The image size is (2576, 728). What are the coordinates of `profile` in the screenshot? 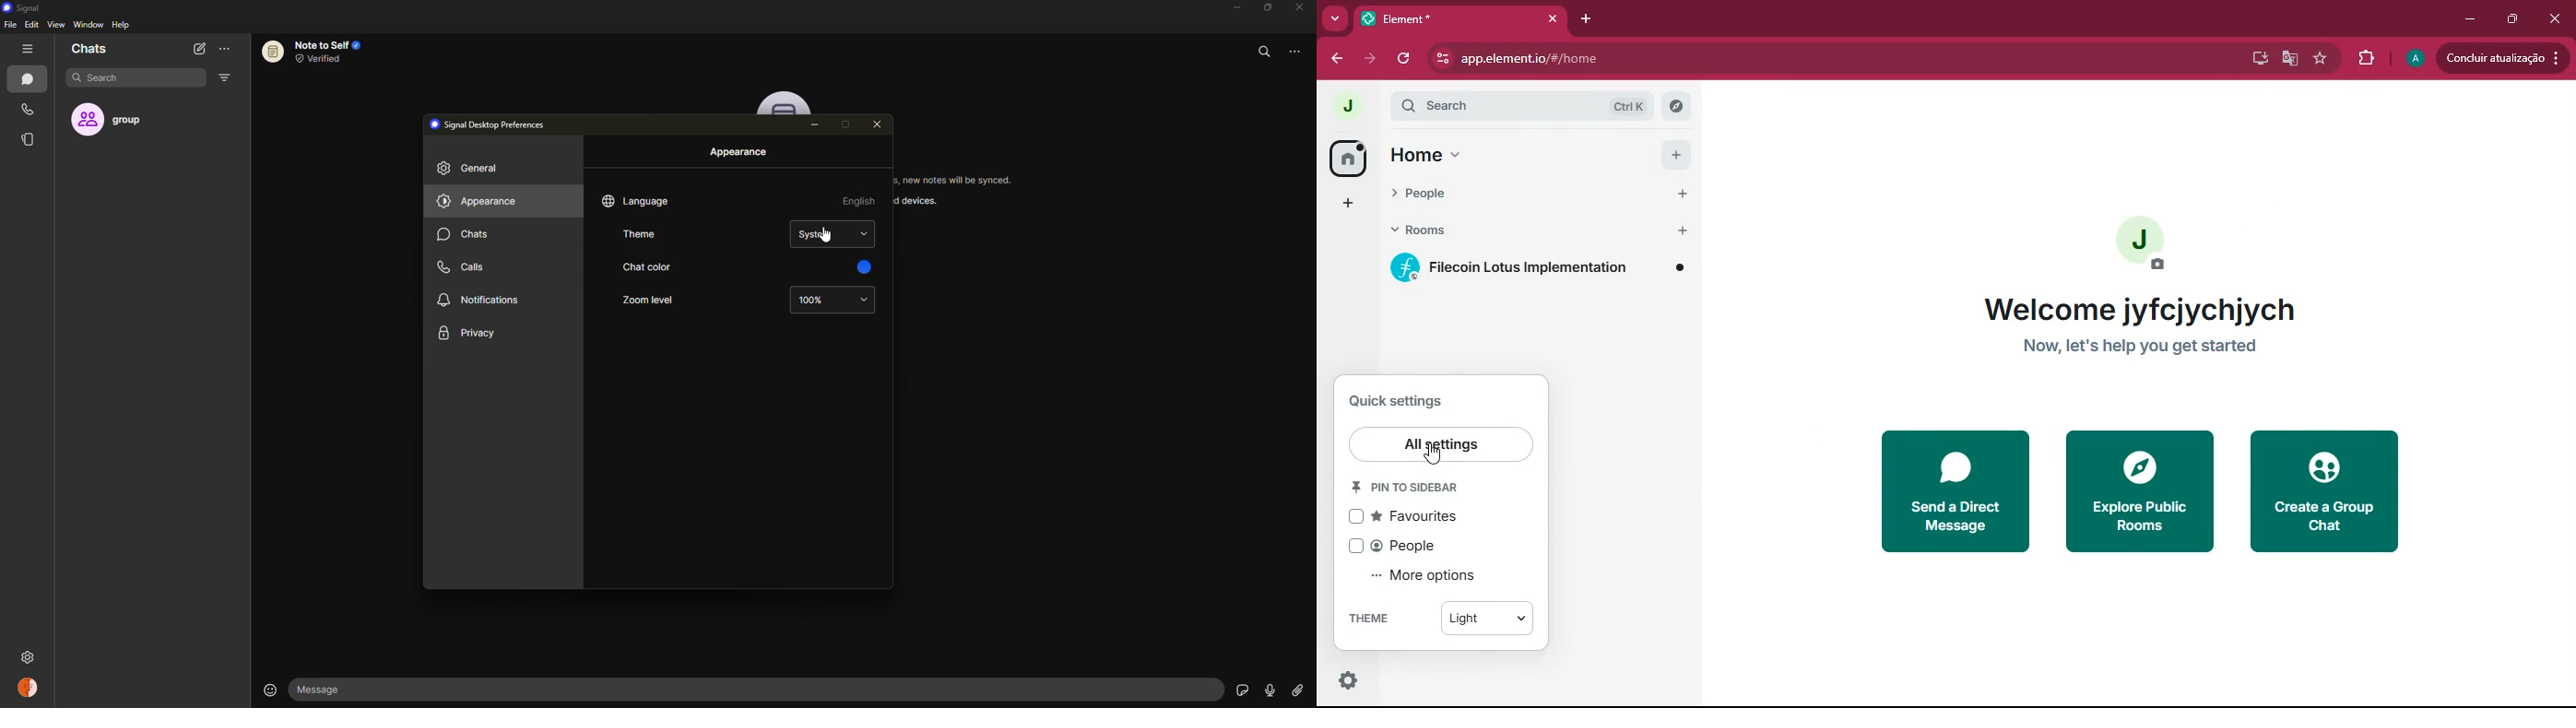 It's located at (27, 687).